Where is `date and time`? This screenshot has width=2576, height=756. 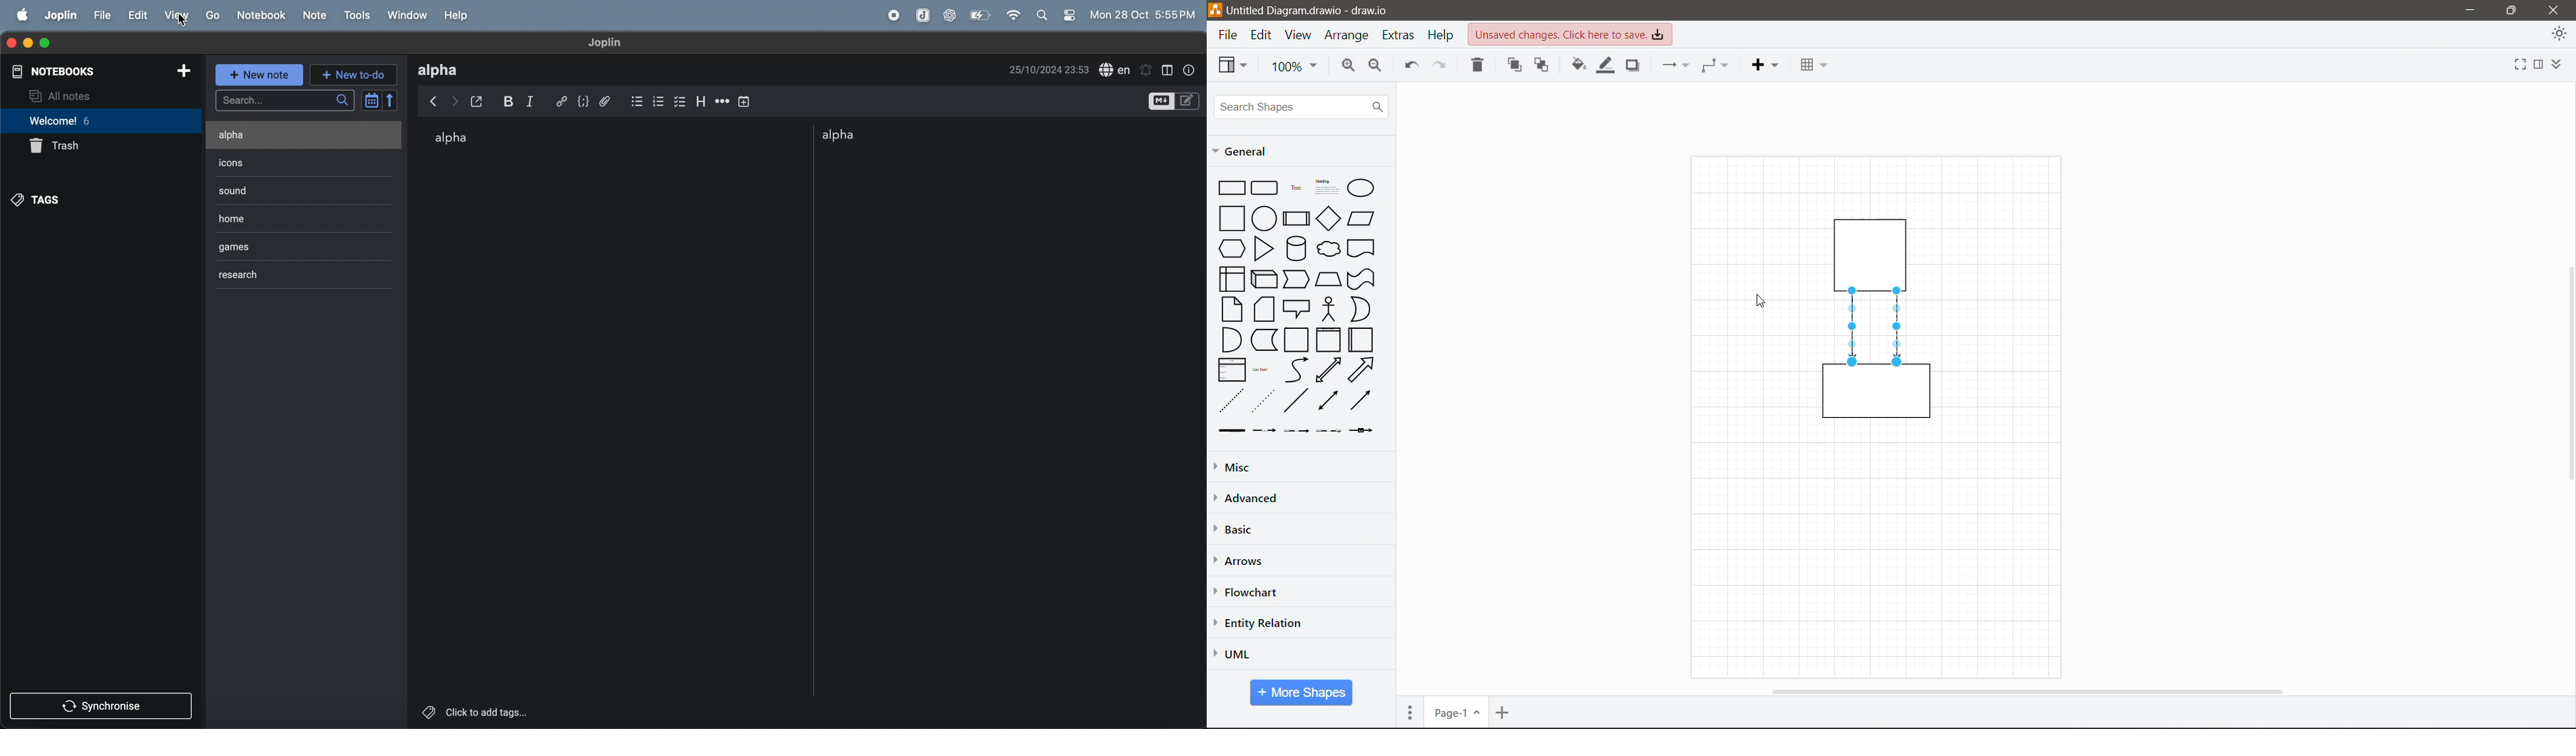 date and time is located at coordinates (1049, 69).